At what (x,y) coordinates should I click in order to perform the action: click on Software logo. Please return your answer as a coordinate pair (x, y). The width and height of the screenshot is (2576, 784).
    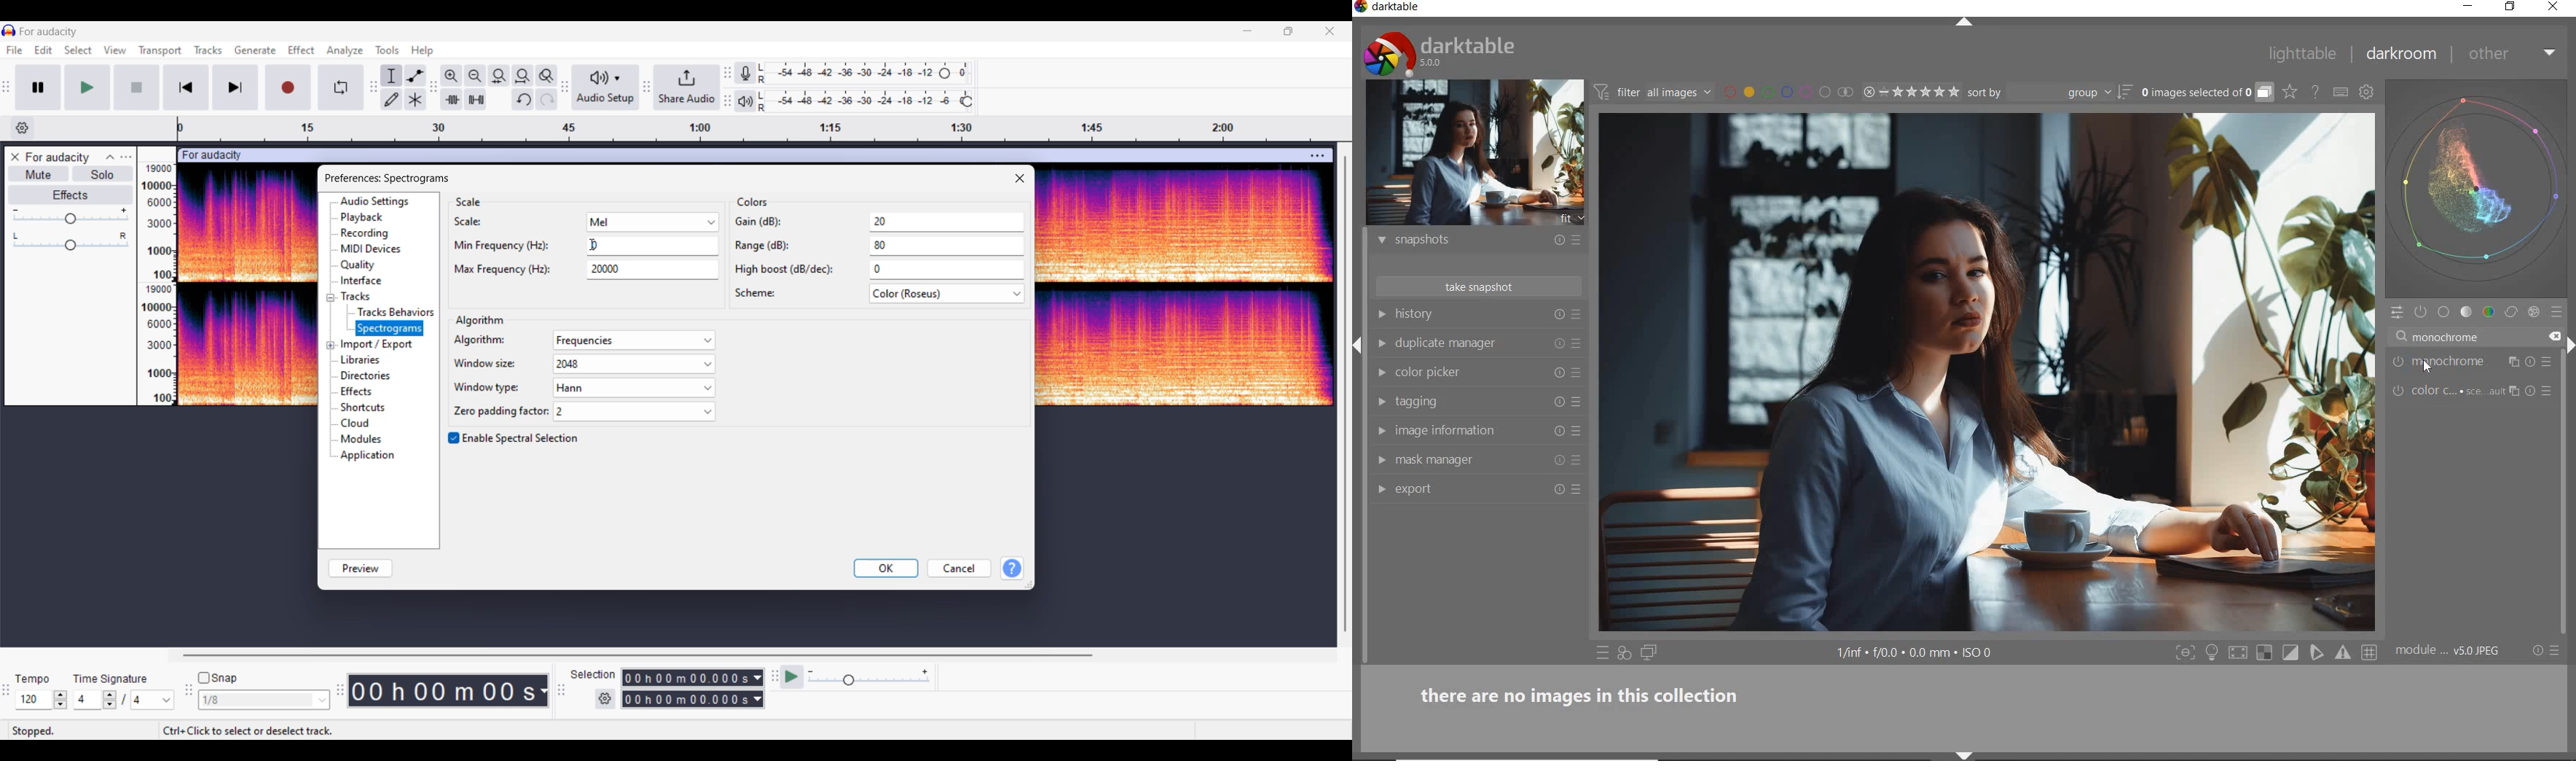
    Looking at the image, I should click on (9, 30).